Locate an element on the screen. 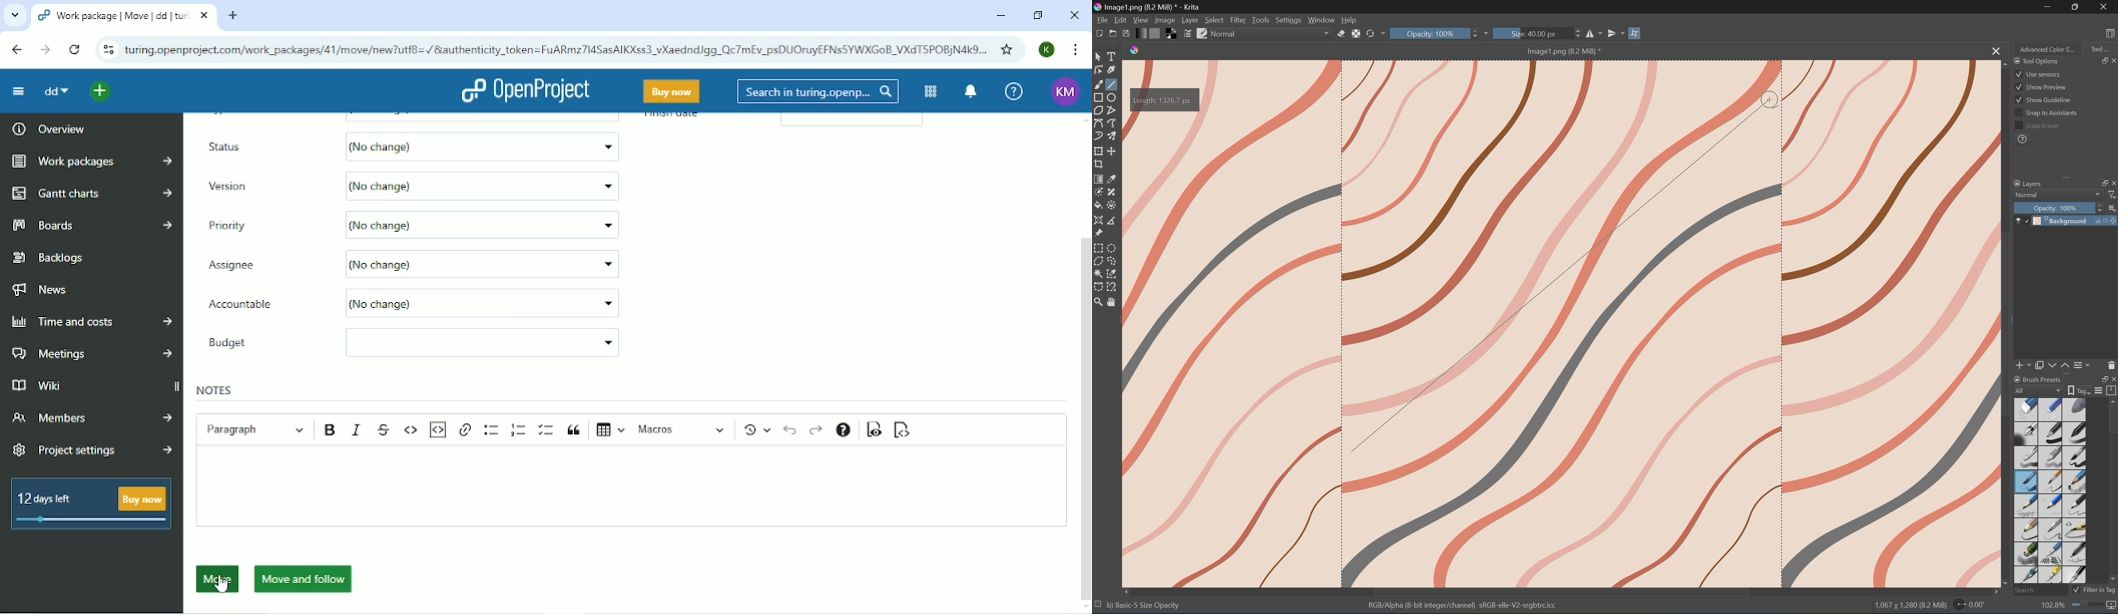 This screenshot has width=2128, height=616. Show the tag box options is located at coordinates (2077, 391).